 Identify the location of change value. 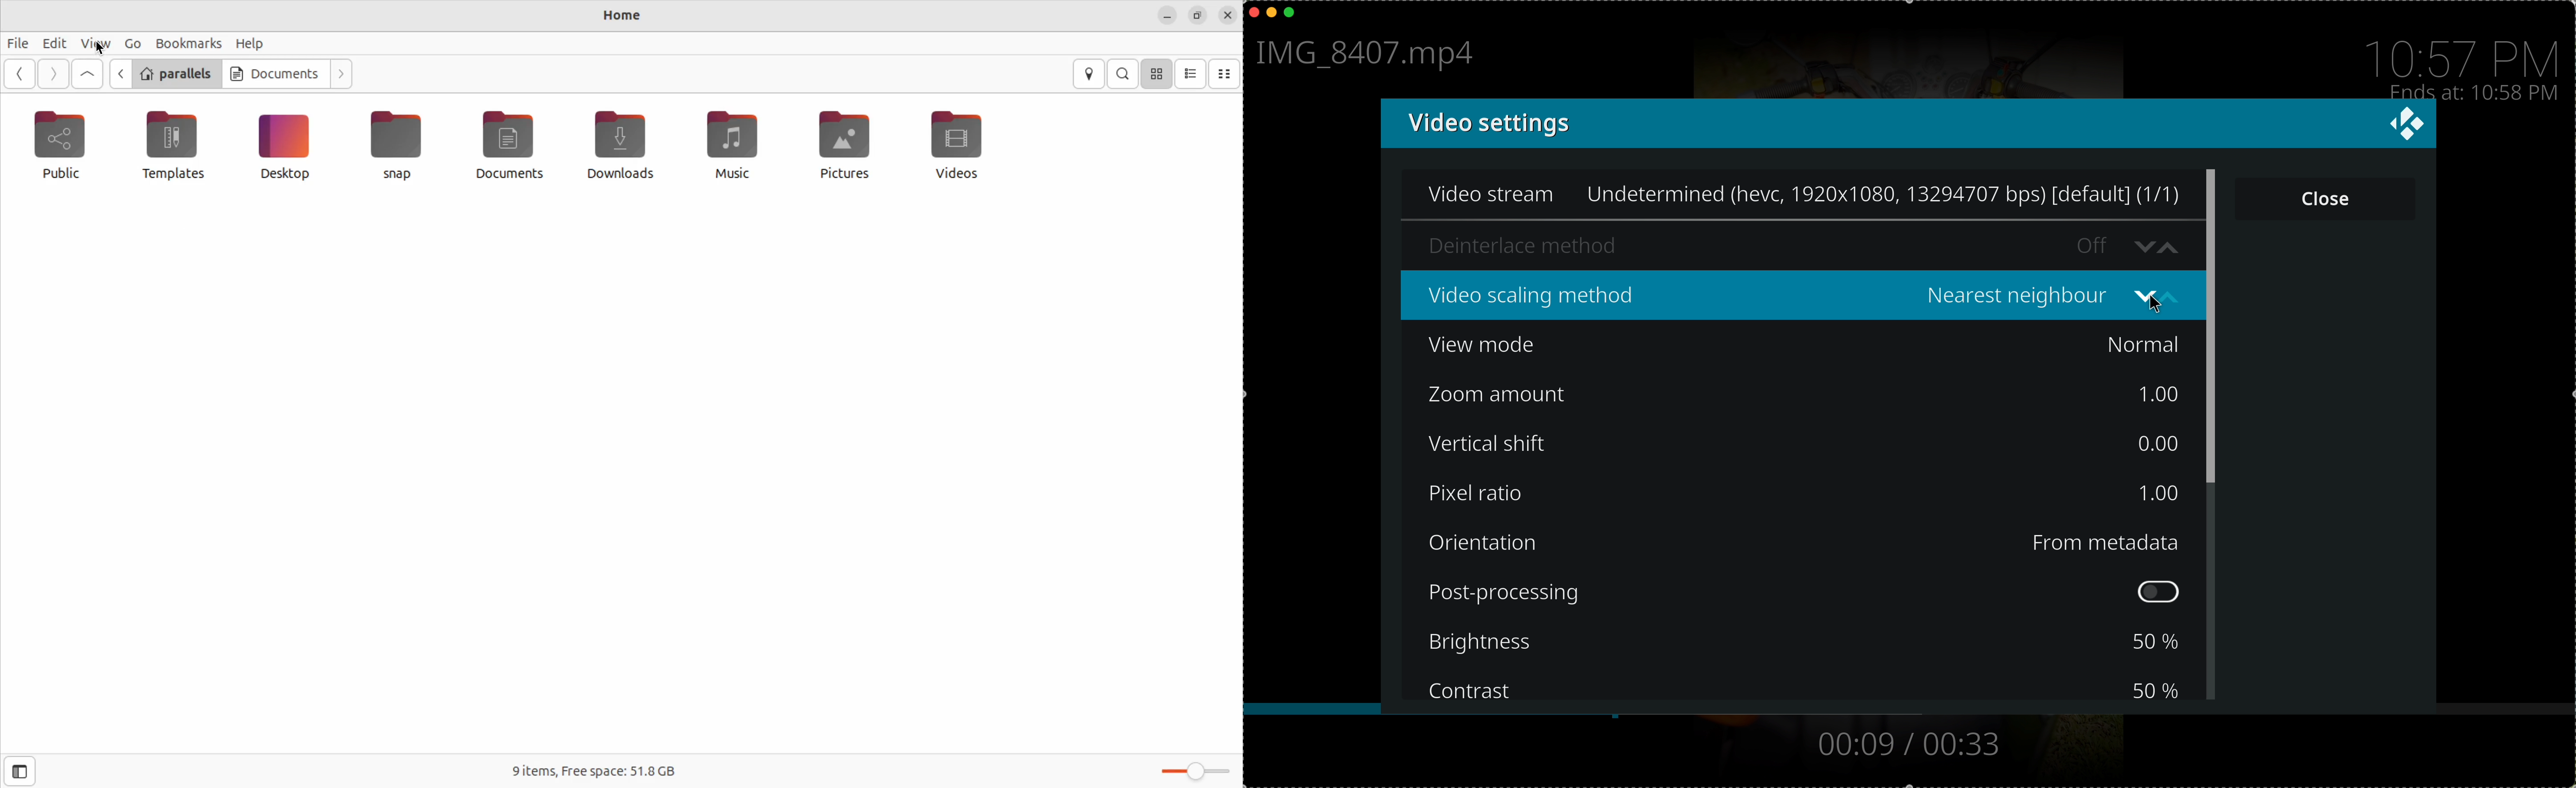
(2158, 297).